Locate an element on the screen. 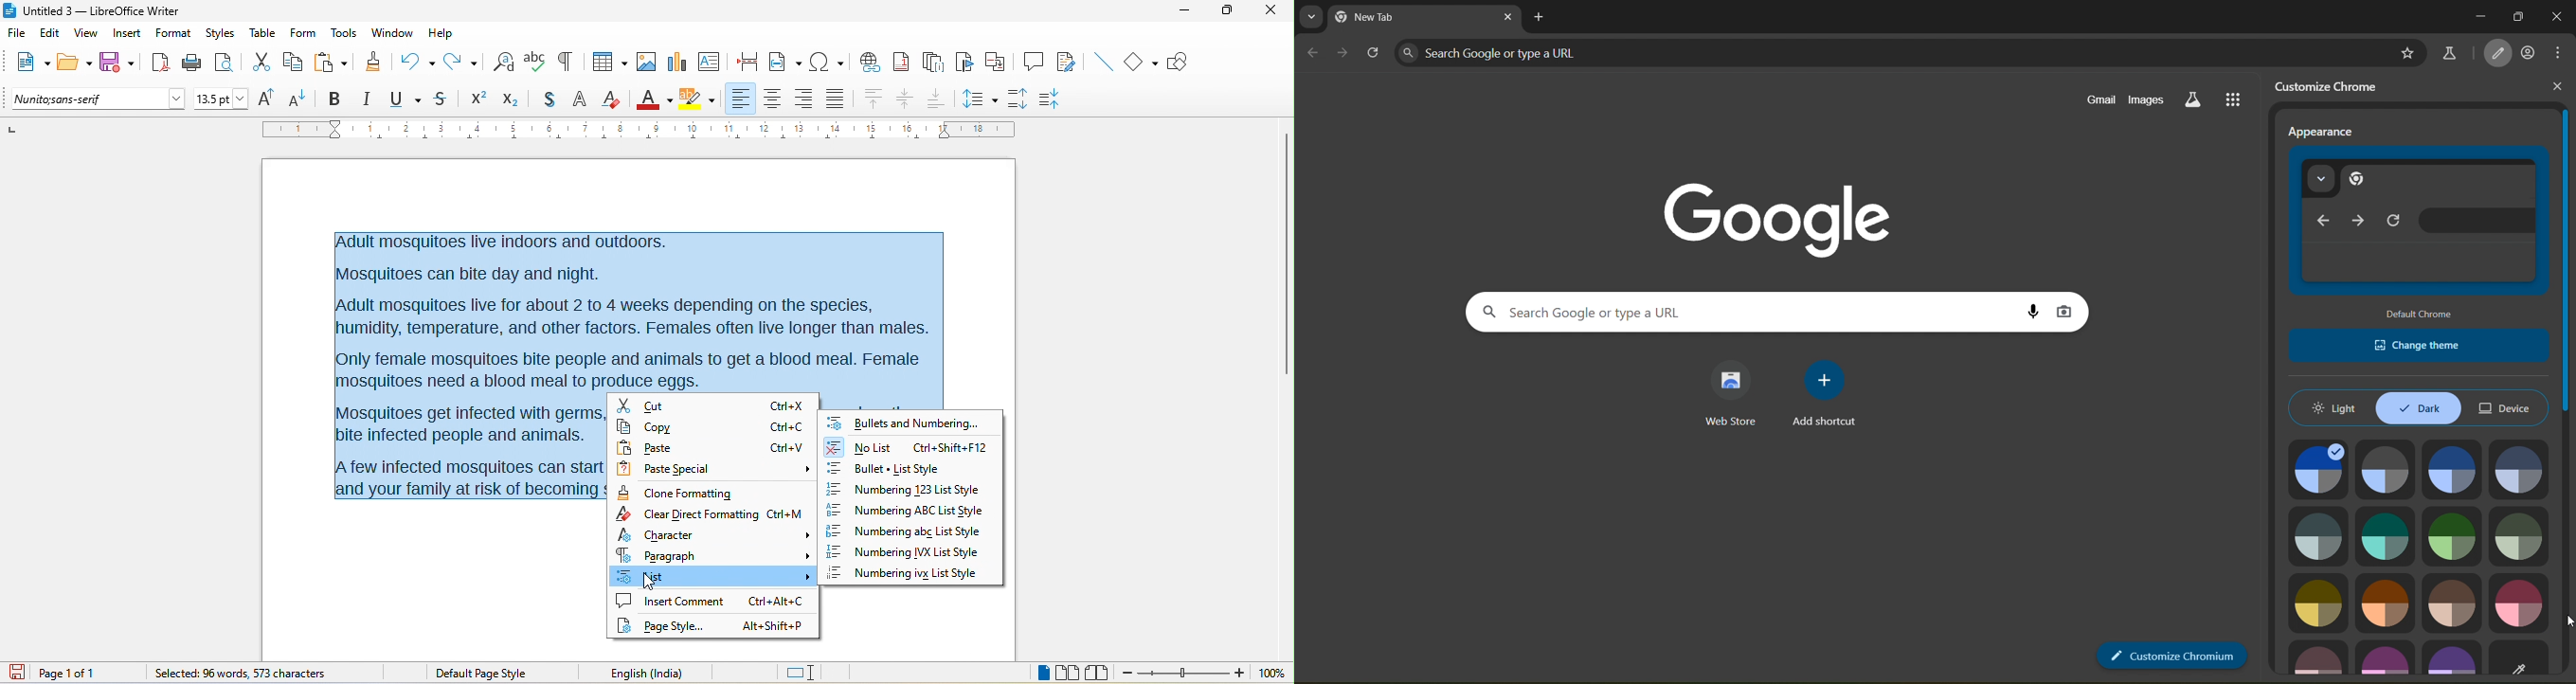 The width and height of the screenshot is (2576, 700). field  is located at coordinates (785, 63).